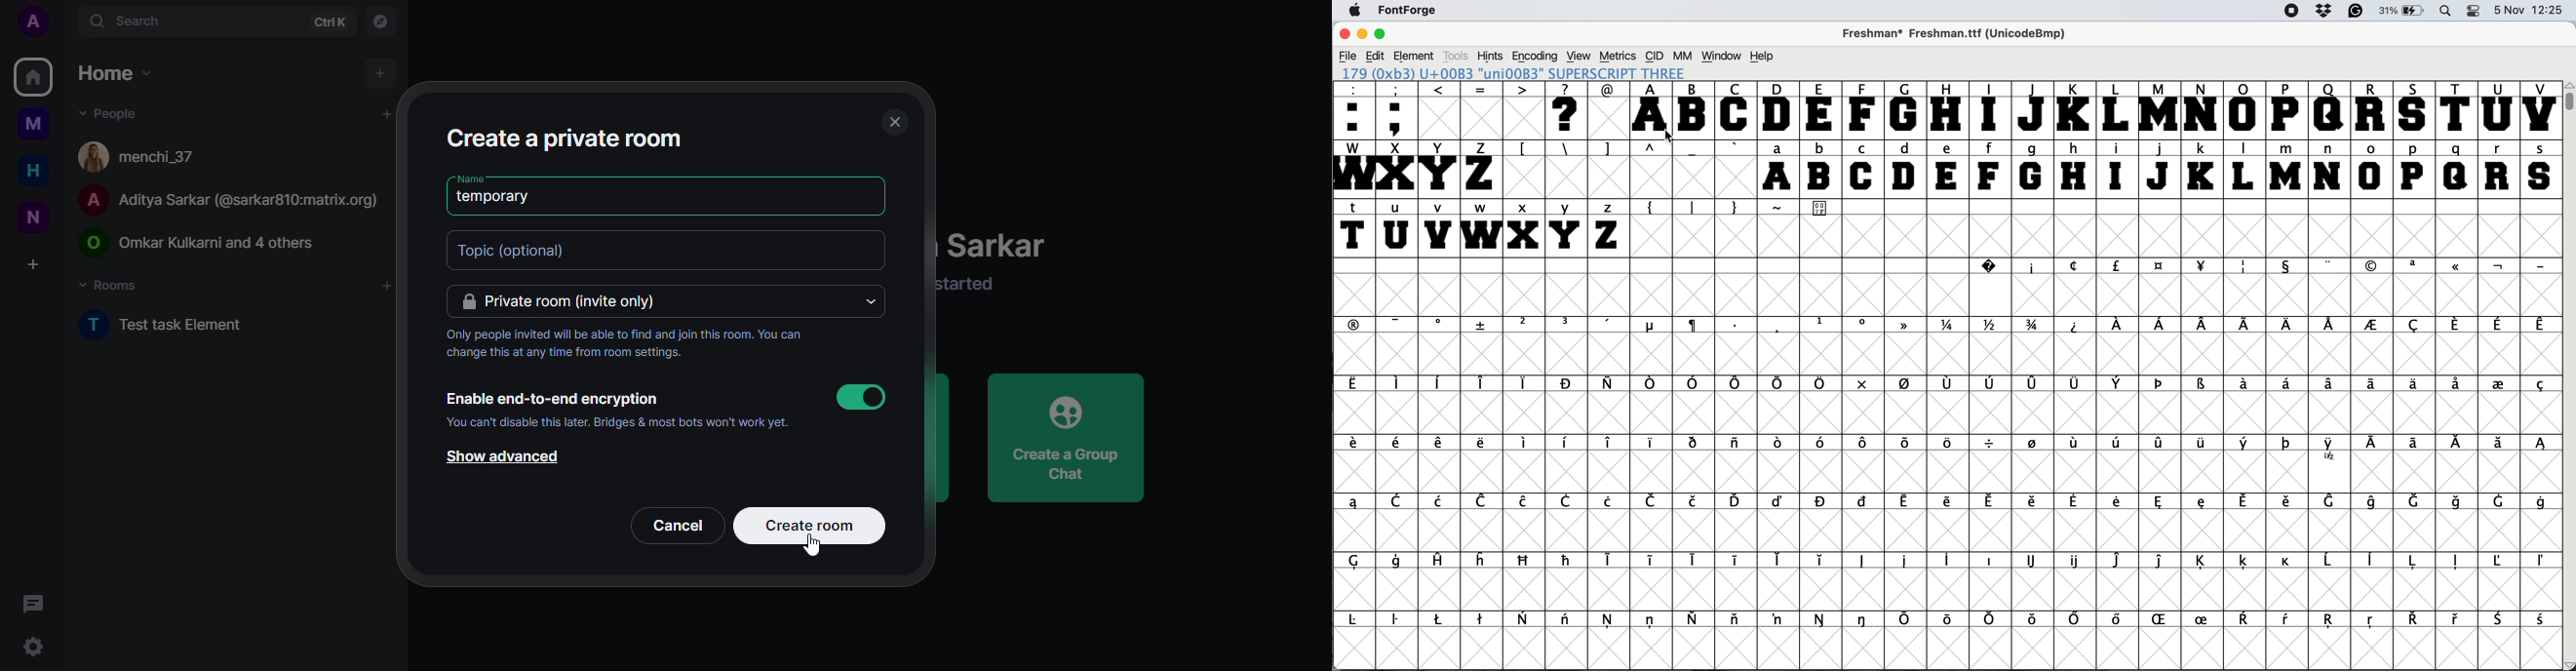 This screenshot has width=2576, height=672. I want to click on cursor, so click(1664, 133).